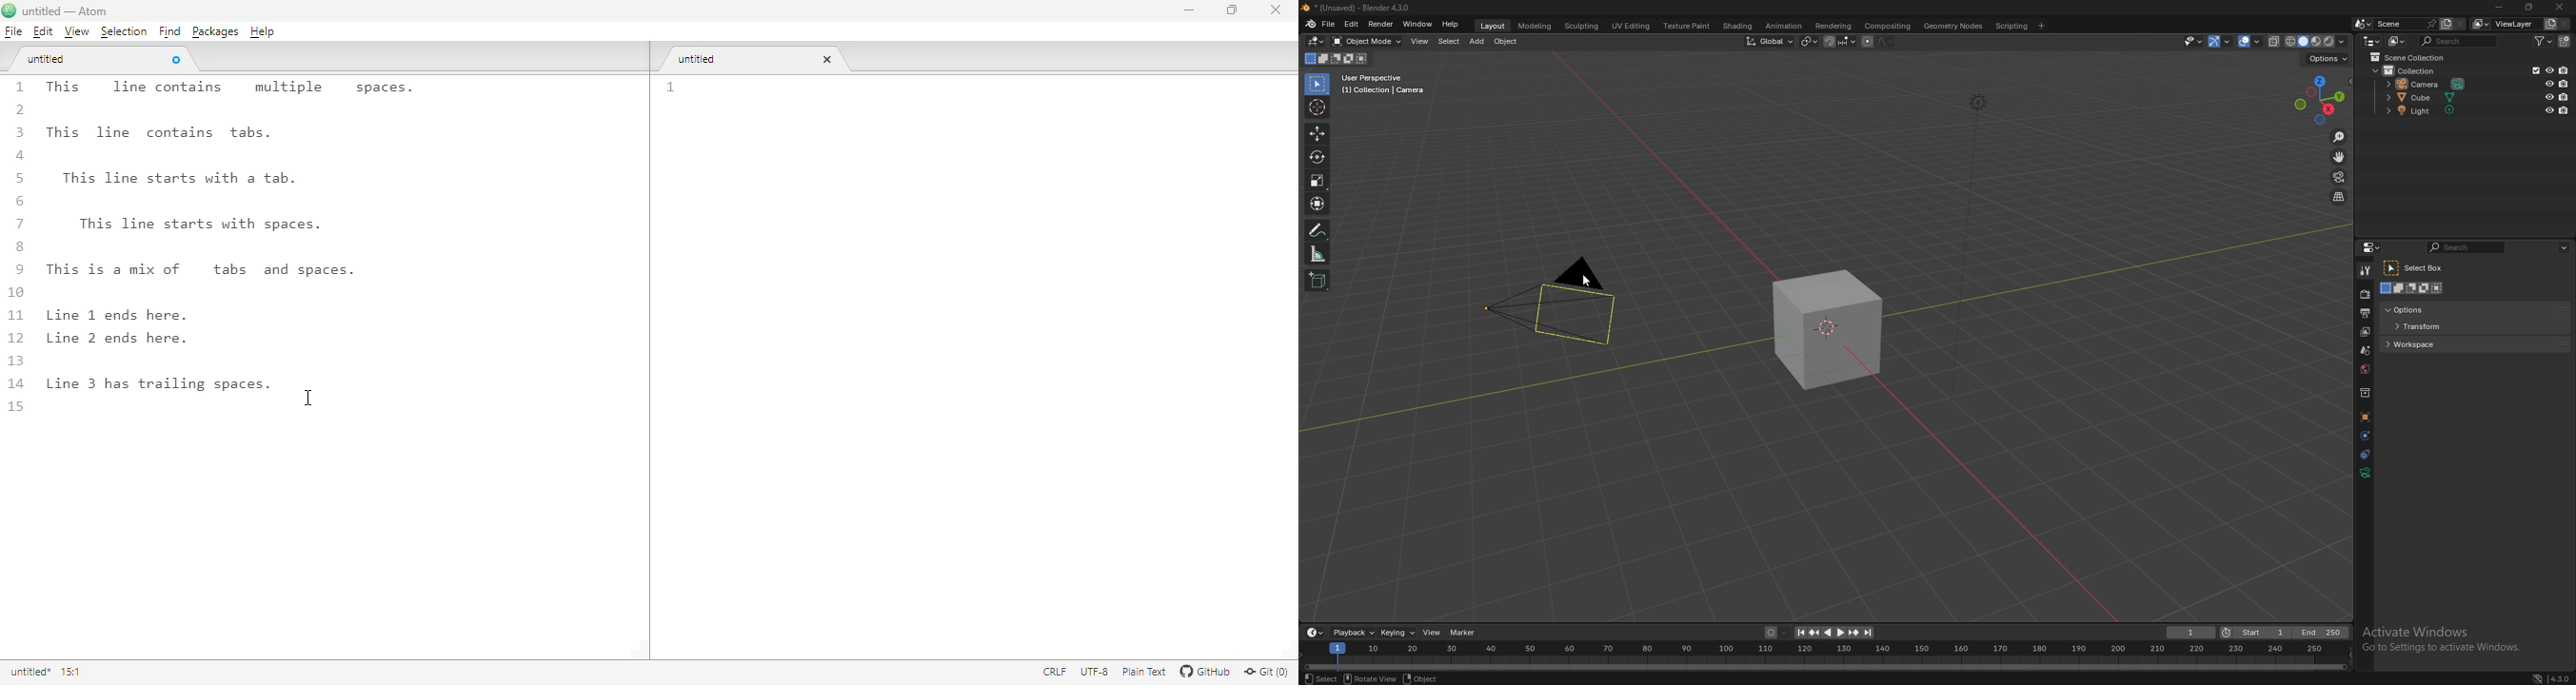 Image resolution: width=2576 pixels, height=700 pixels. I want to click on compositing, so click(1888, 26).